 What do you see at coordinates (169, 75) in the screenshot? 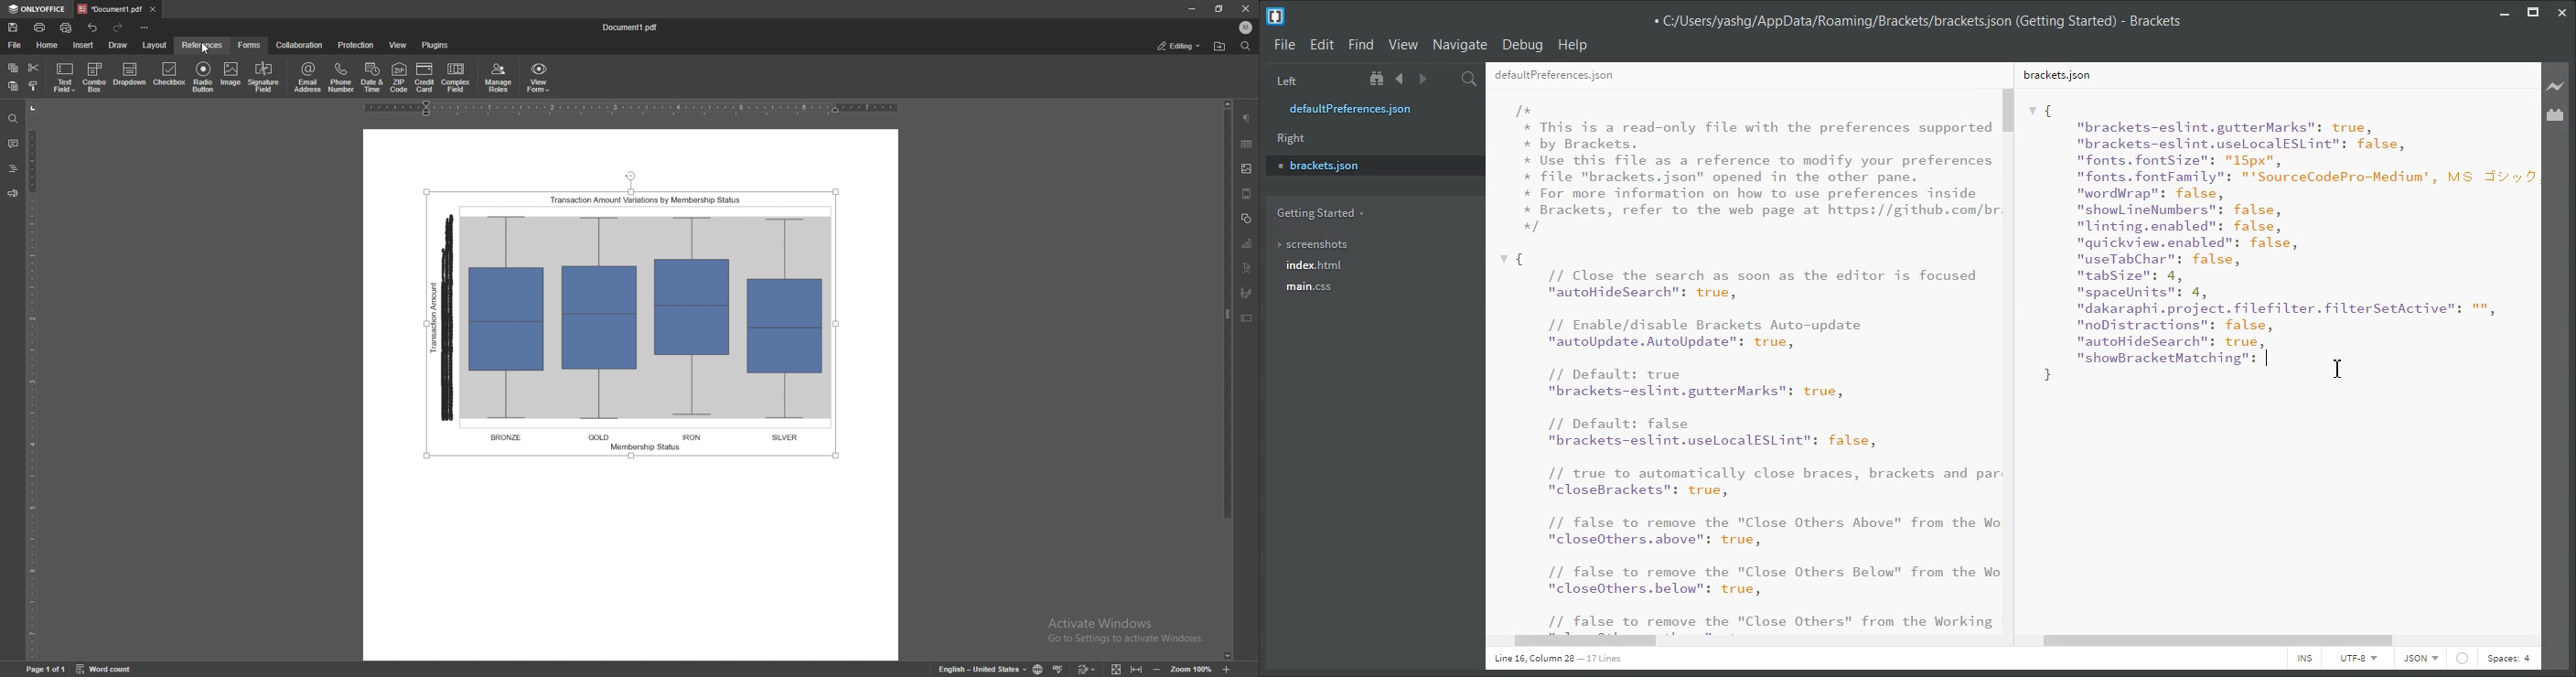
I see `checkbox` at bounding box center [169, 75].